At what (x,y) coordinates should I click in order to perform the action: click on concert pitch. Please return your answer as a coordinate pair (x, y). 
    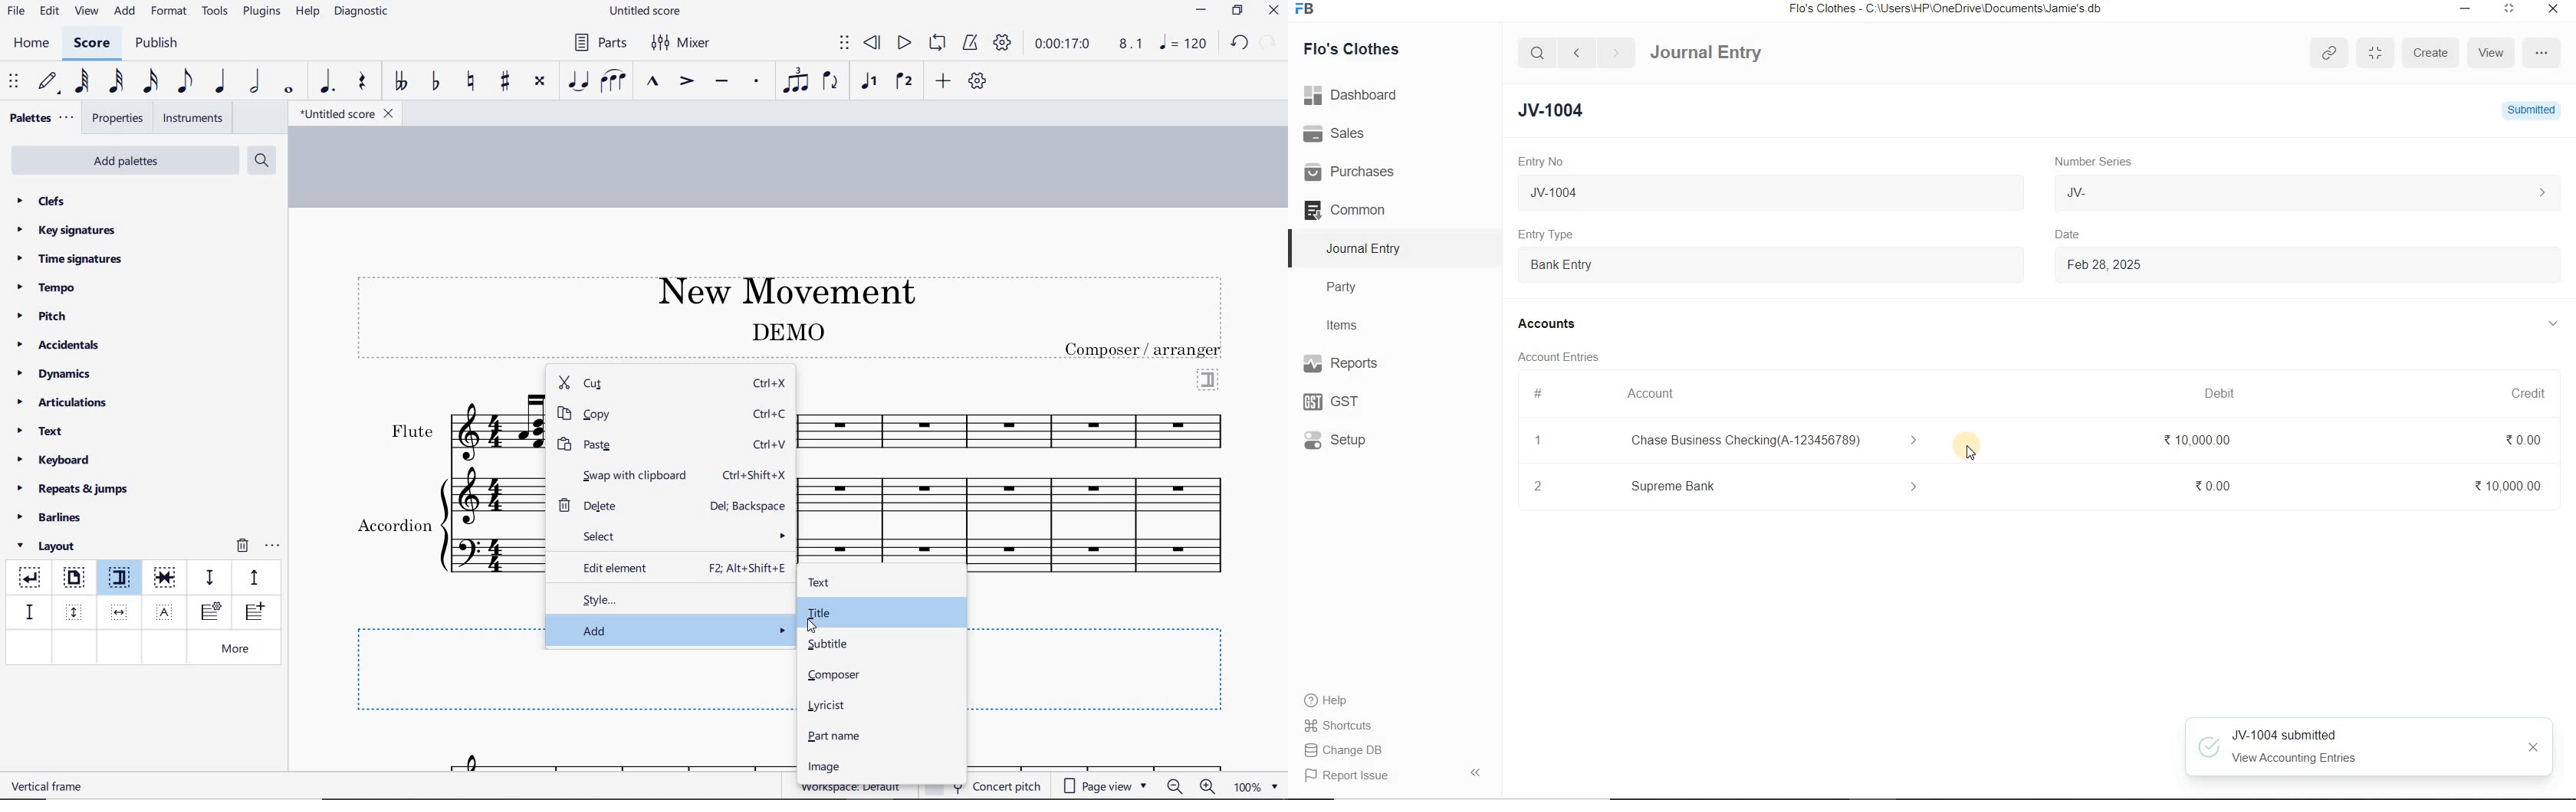
    Looking at the image, I should click on (1009, 784).